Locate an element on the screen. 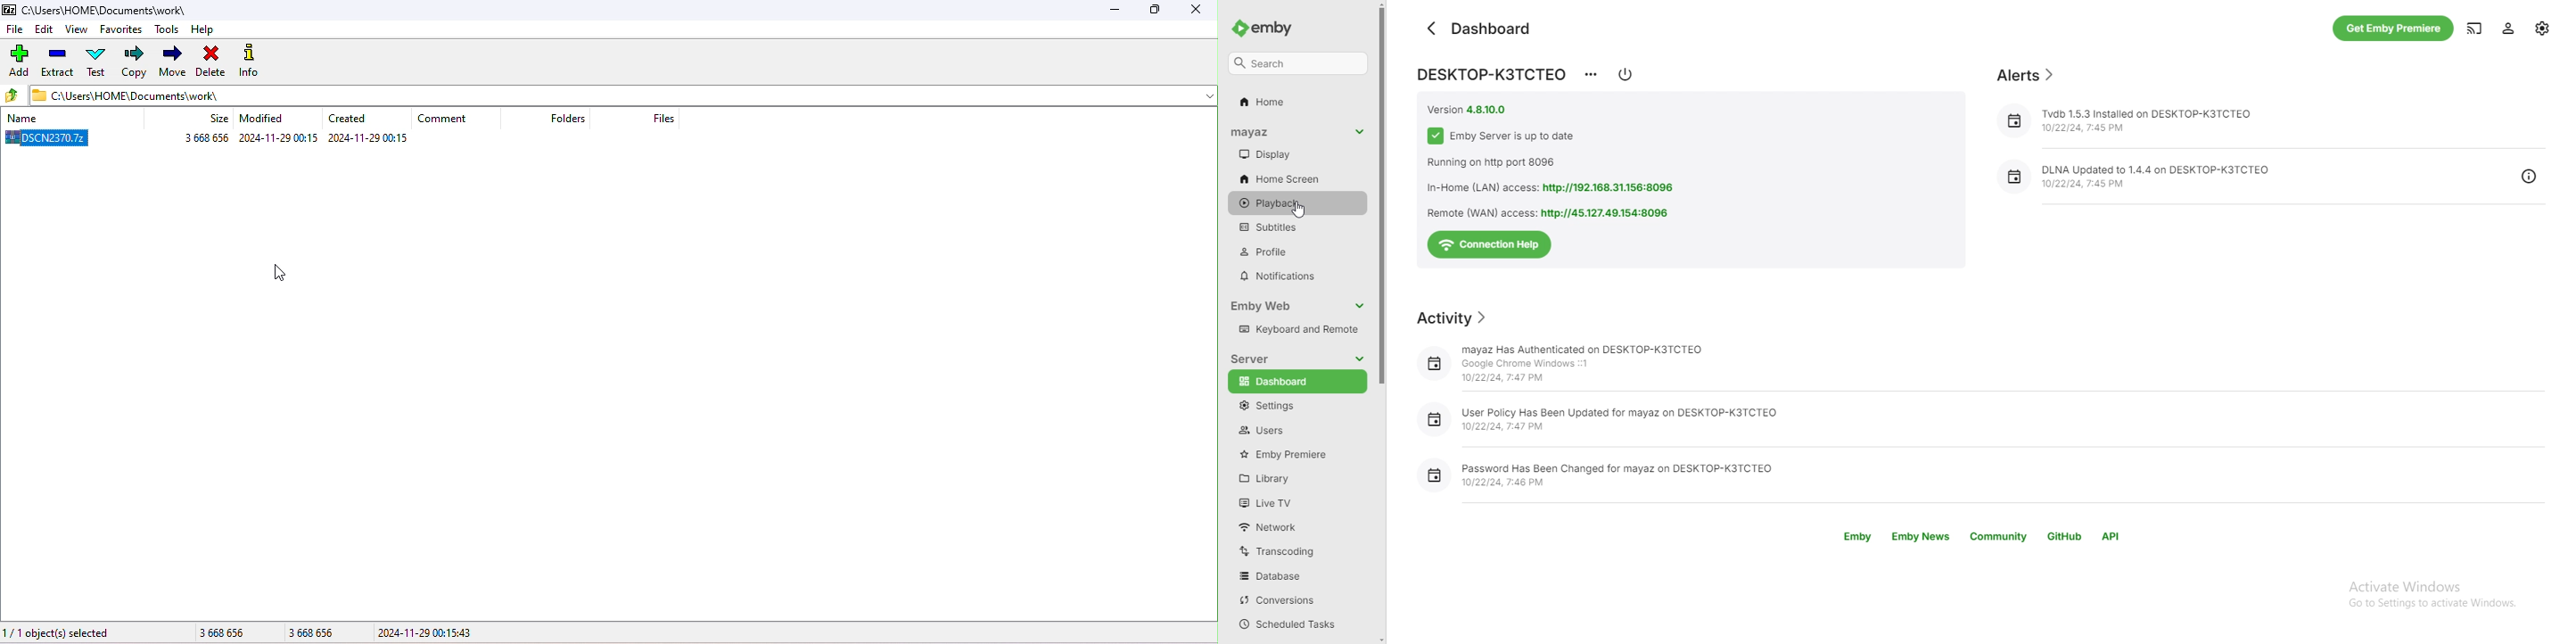 Image resolution: width=2576 pixels, height=644 pixels. Tvdb 1.5.3 Installed on DESKTOP-K3TCTEO
10/22/24, 7:45 PM is located at coordinates (2127, 120).